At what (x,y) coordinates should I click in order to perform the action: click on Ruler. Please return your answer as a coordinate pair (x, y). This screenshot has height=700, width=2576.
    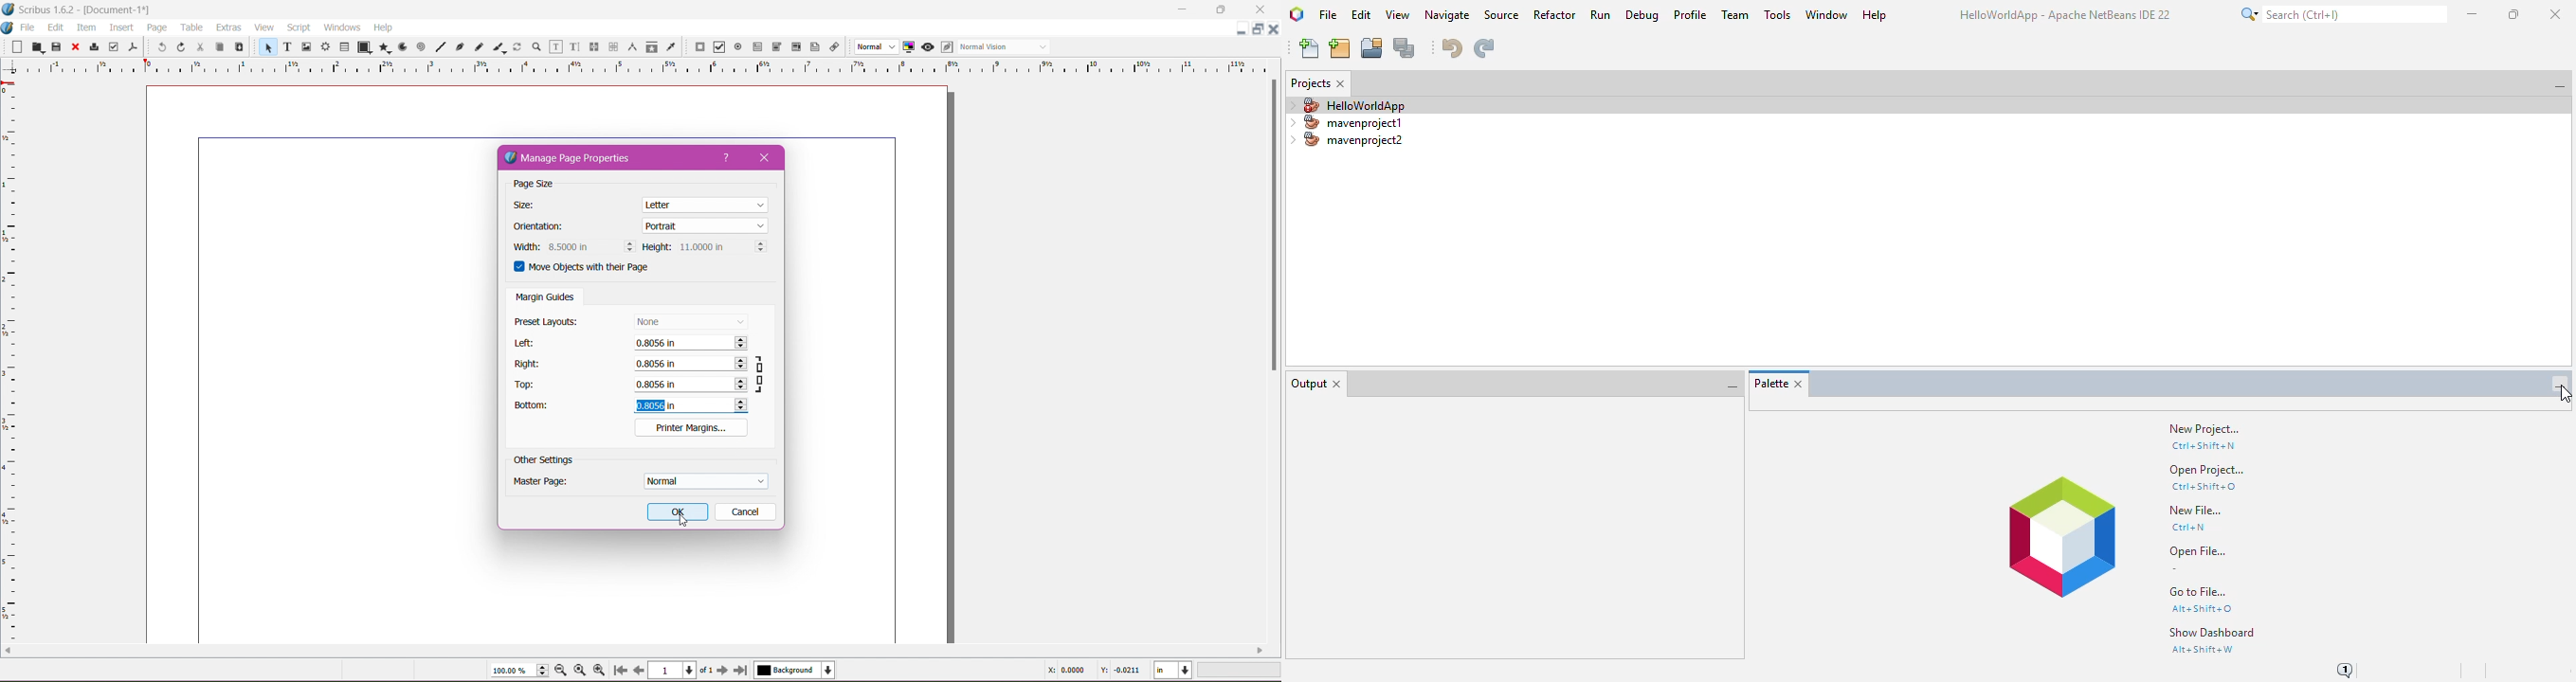
    Looking at the image, I should click on (636, 67).